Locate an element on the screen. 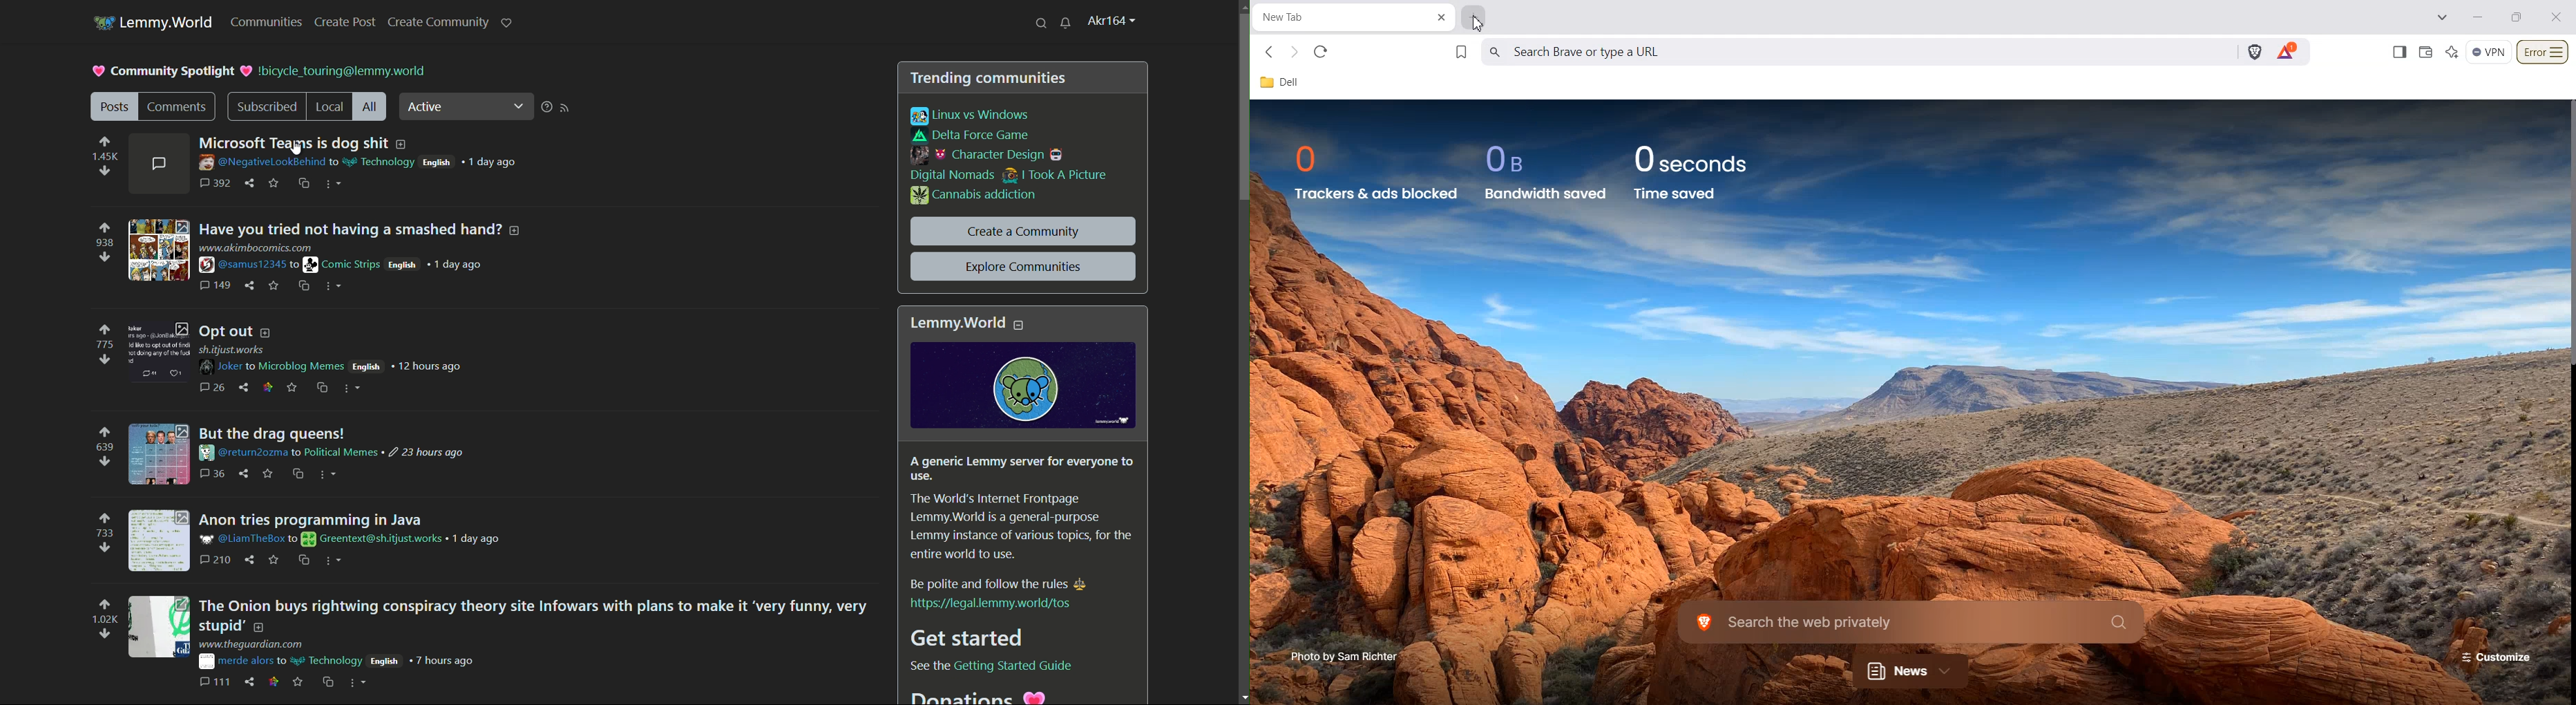 This screenshot has width=2576, height=728. comments is located at coordinates (213, 473).